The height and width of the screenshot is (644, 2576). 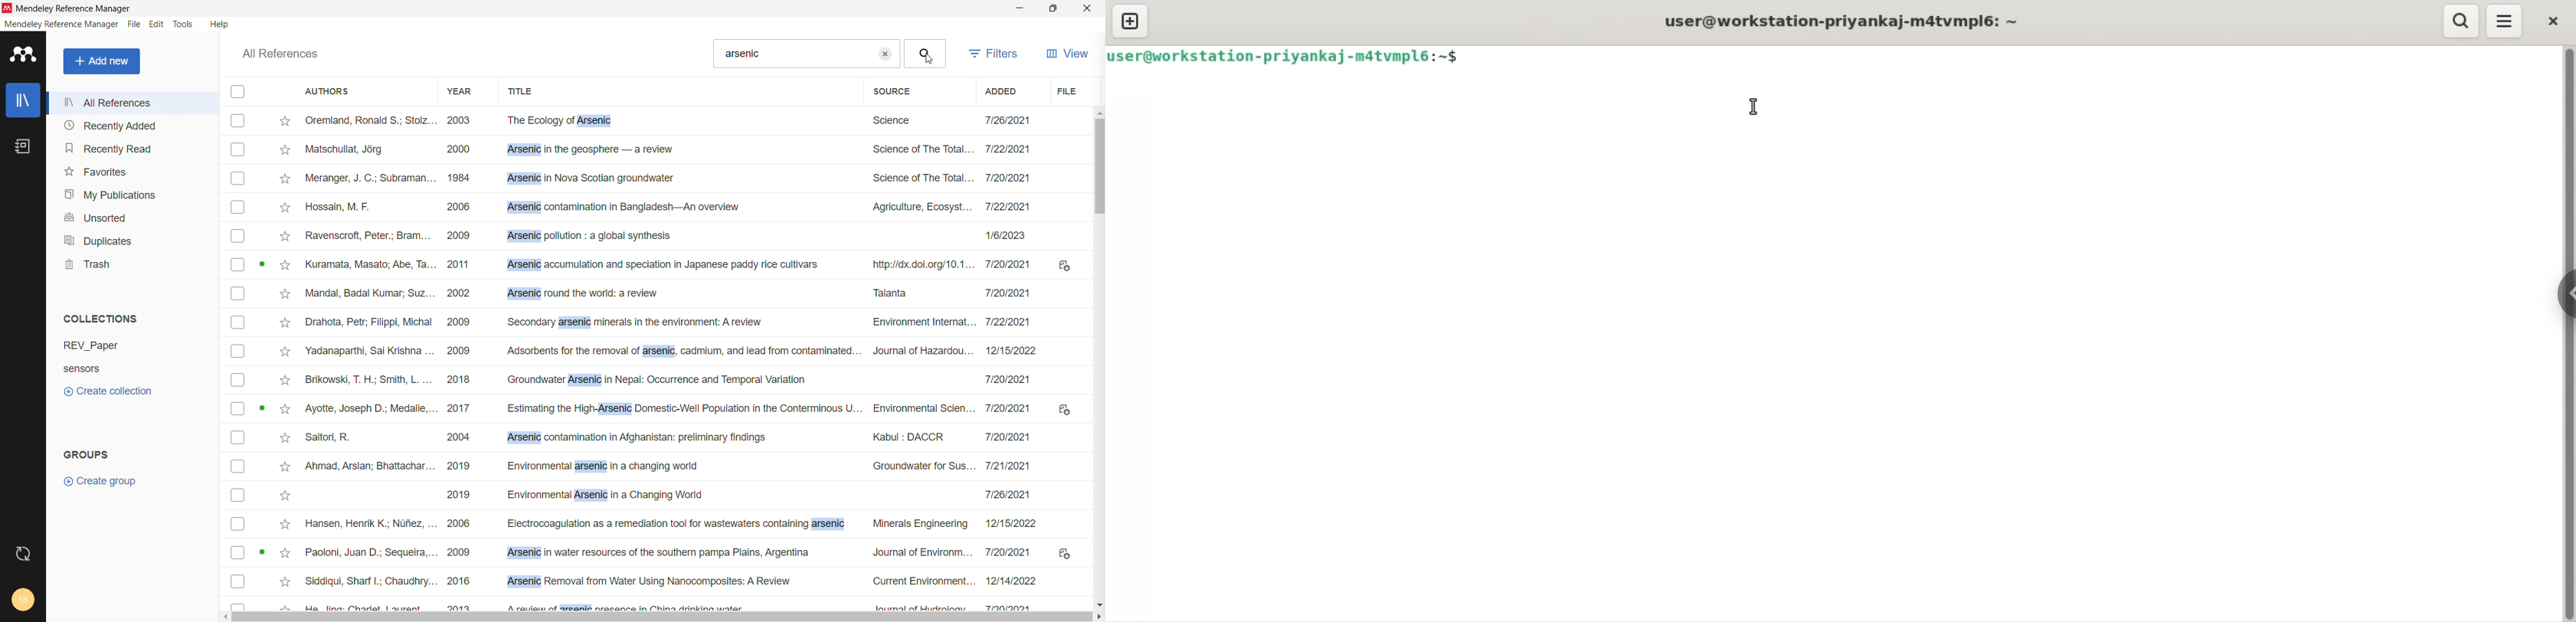 What do you see at coordinates (62, 24) in the screenshot?
I see `mendeley reference manager` at bounding box center [62, 24].